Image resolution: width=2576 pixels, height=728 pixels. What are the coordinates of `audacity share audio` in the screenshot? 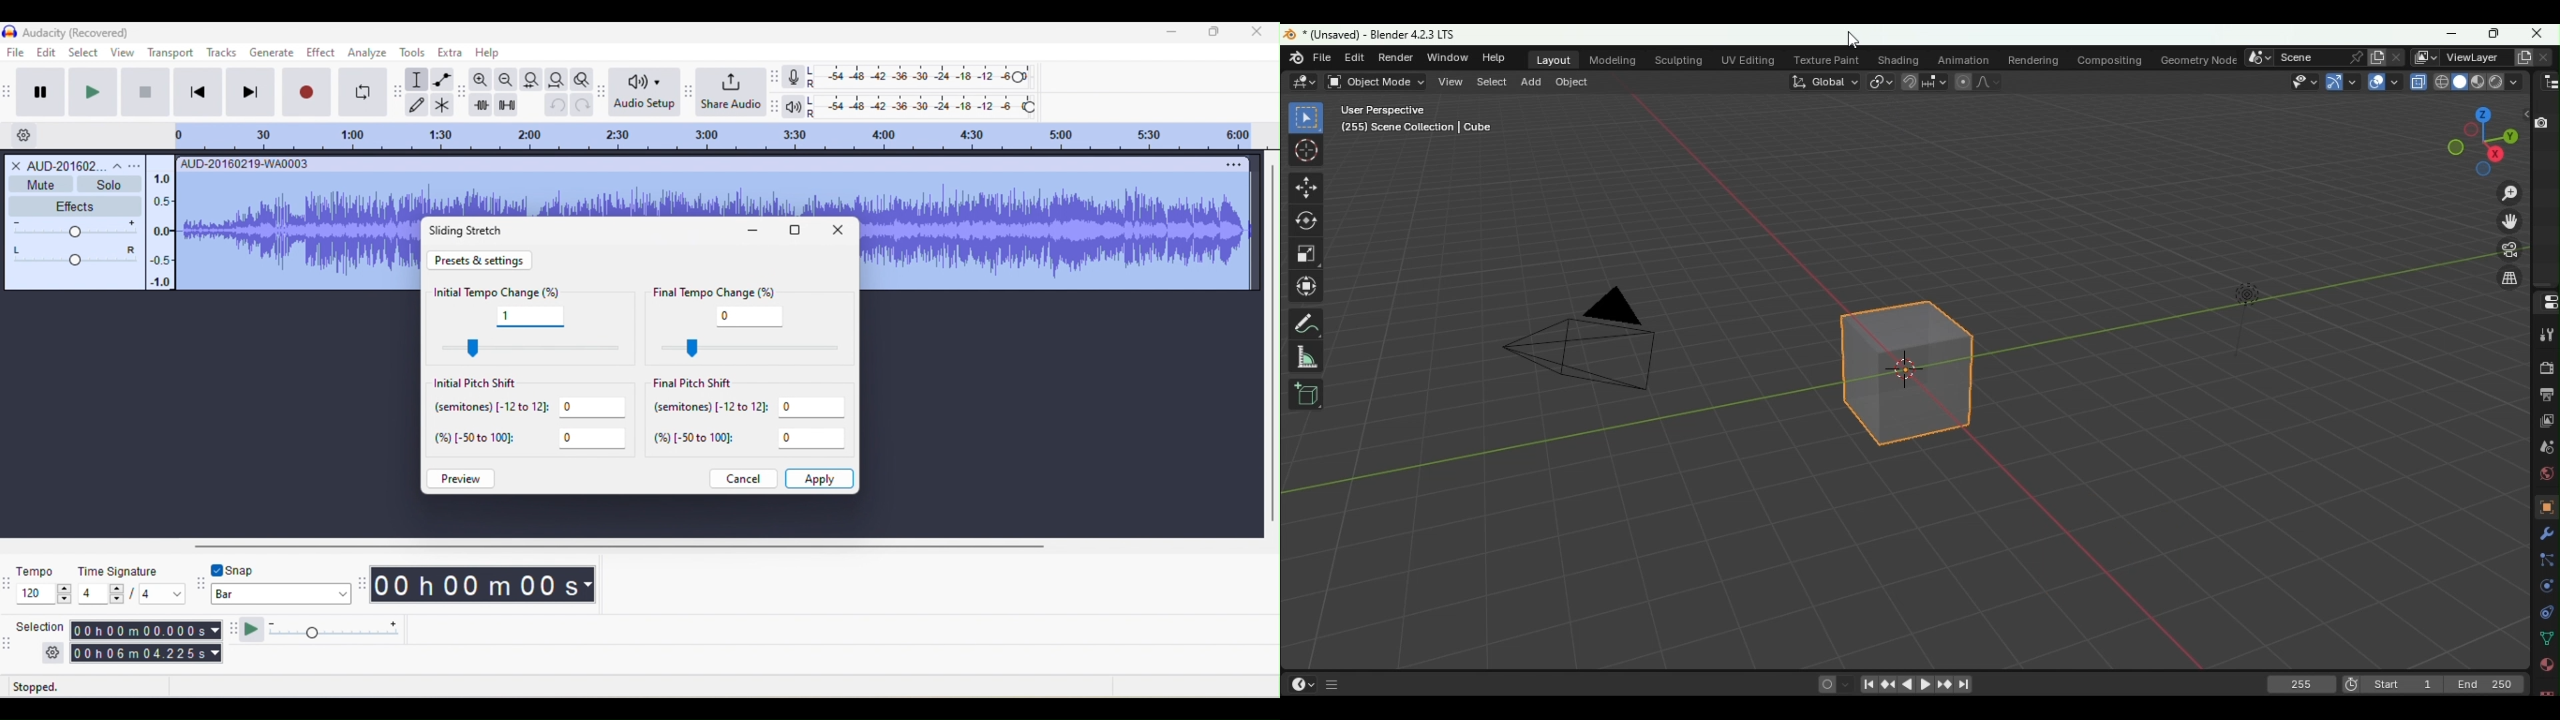 It's located at (687, 91).